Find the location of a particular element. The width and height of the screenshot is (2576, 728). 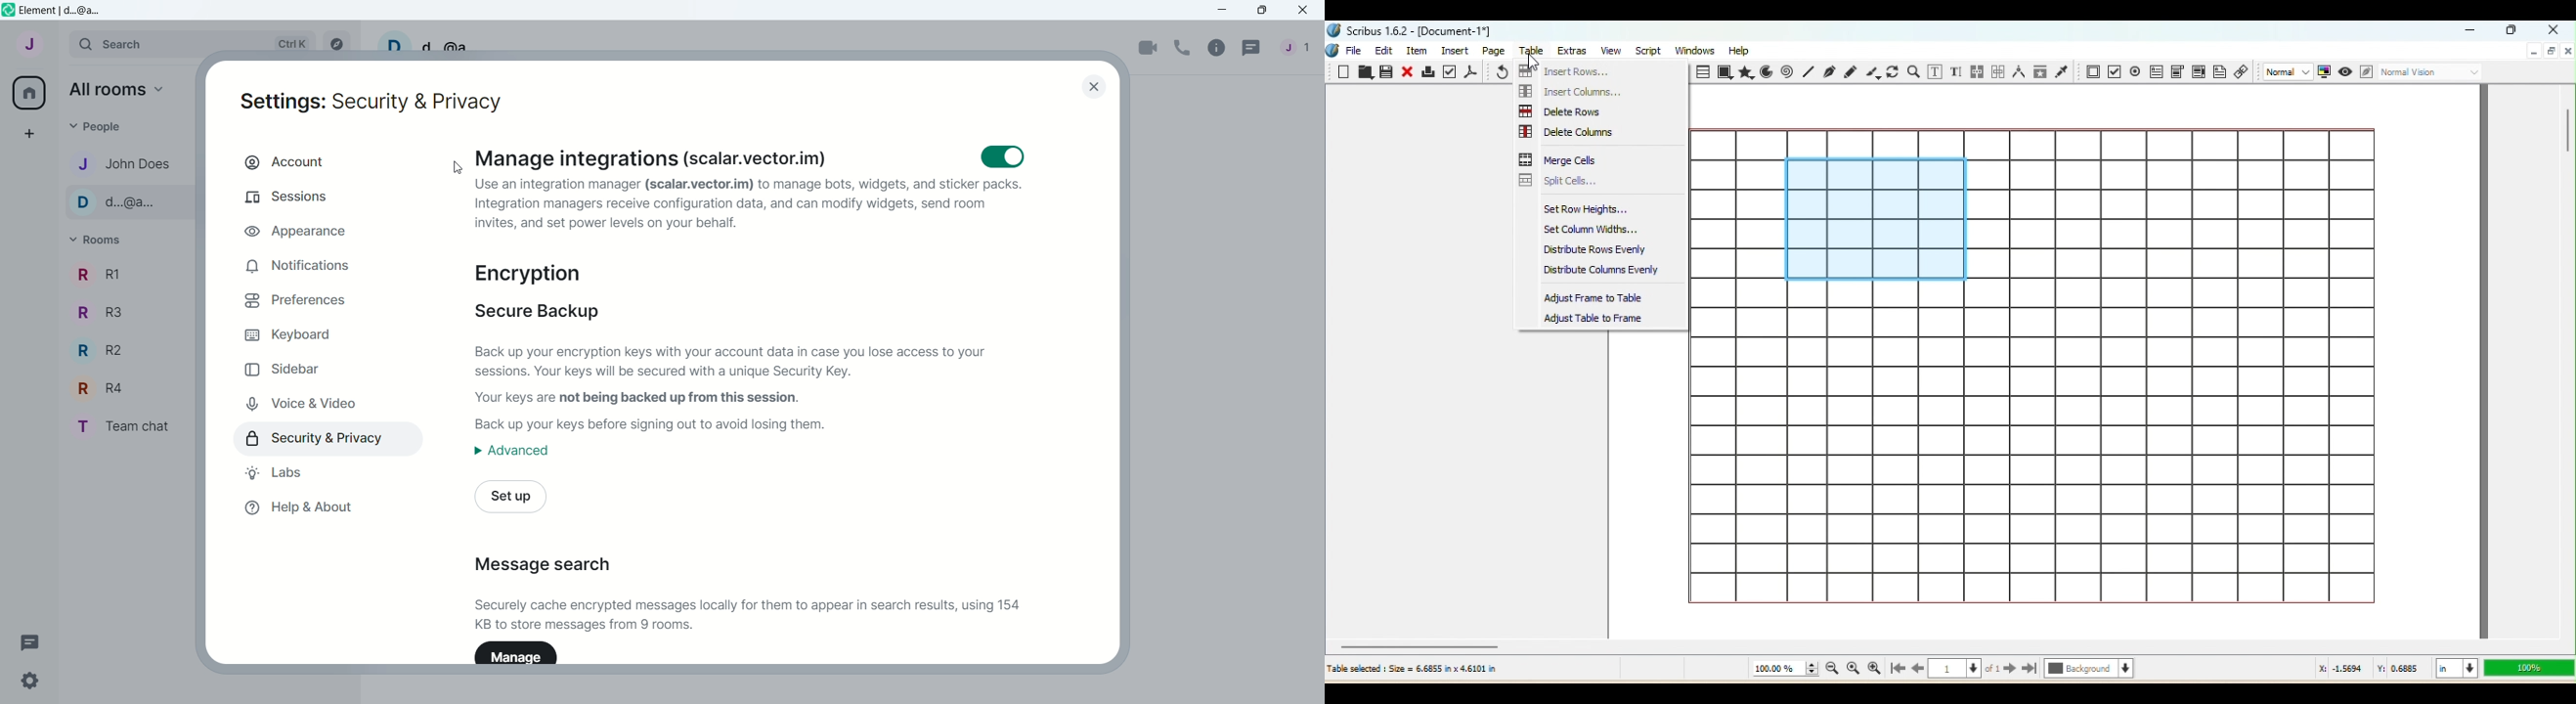

Arc is located at coordinates (1768, 71).